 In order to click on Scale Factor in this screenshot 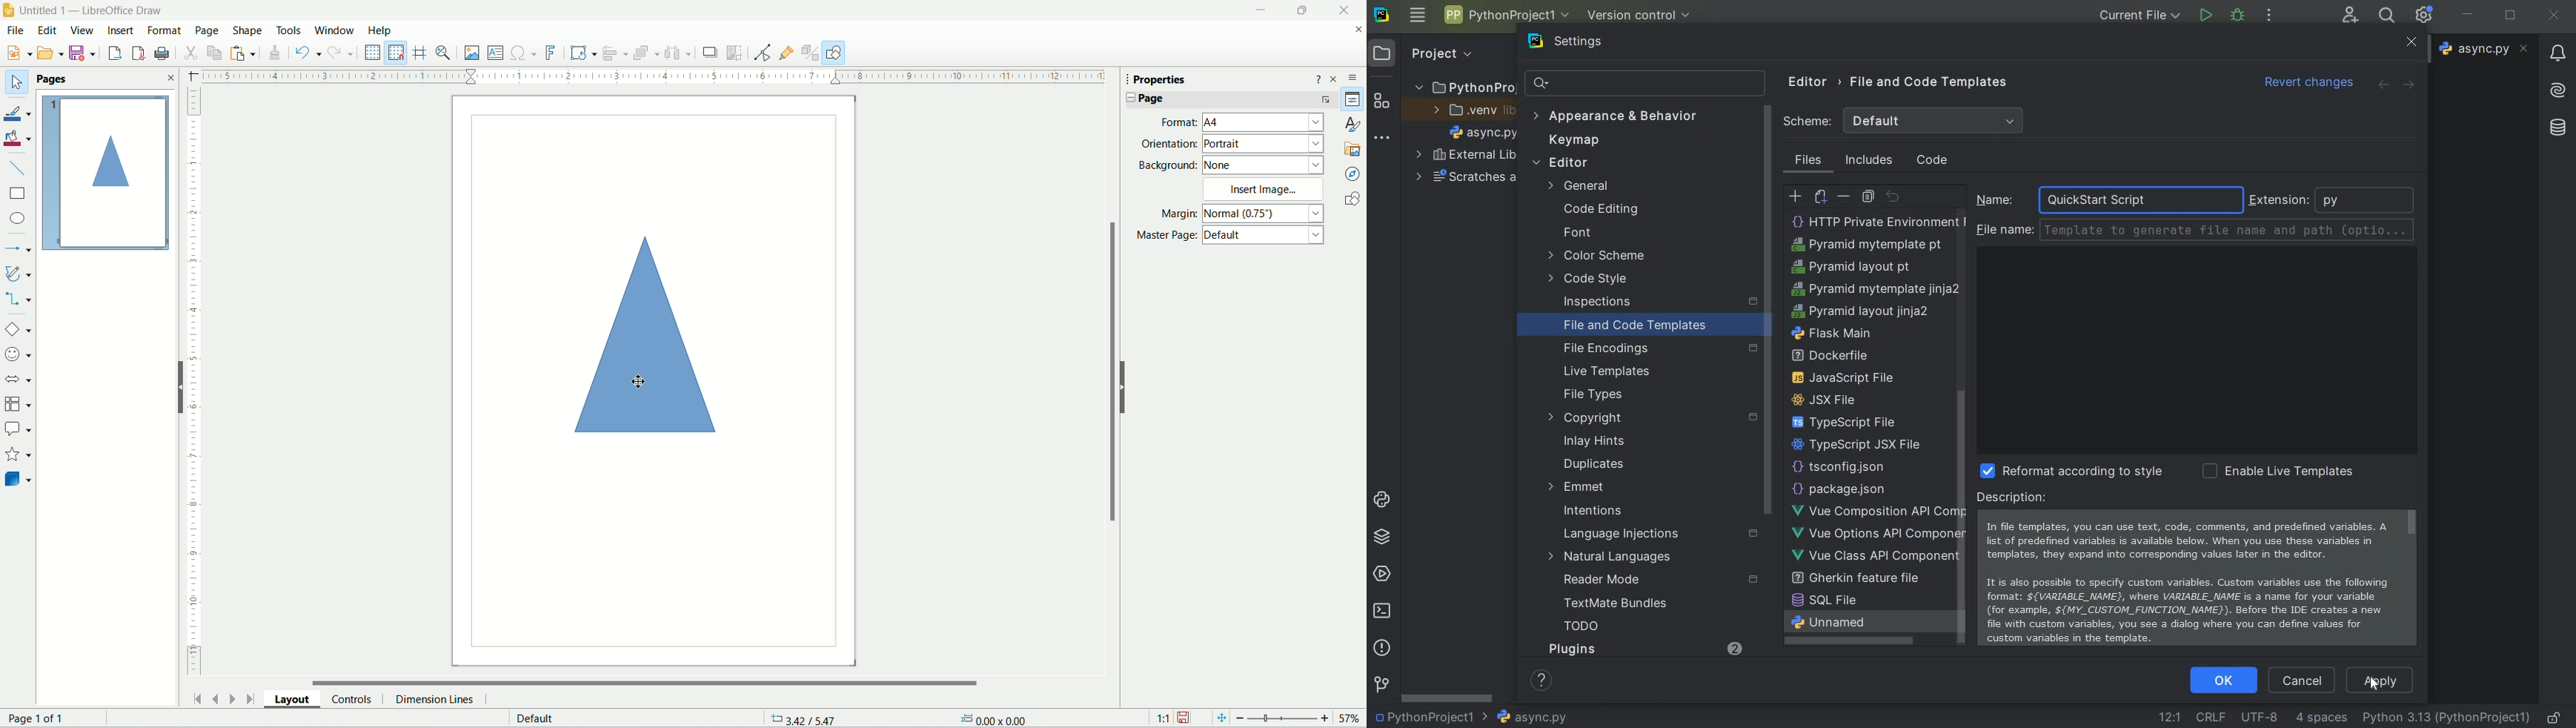, I will do `click(1163, 718)`.